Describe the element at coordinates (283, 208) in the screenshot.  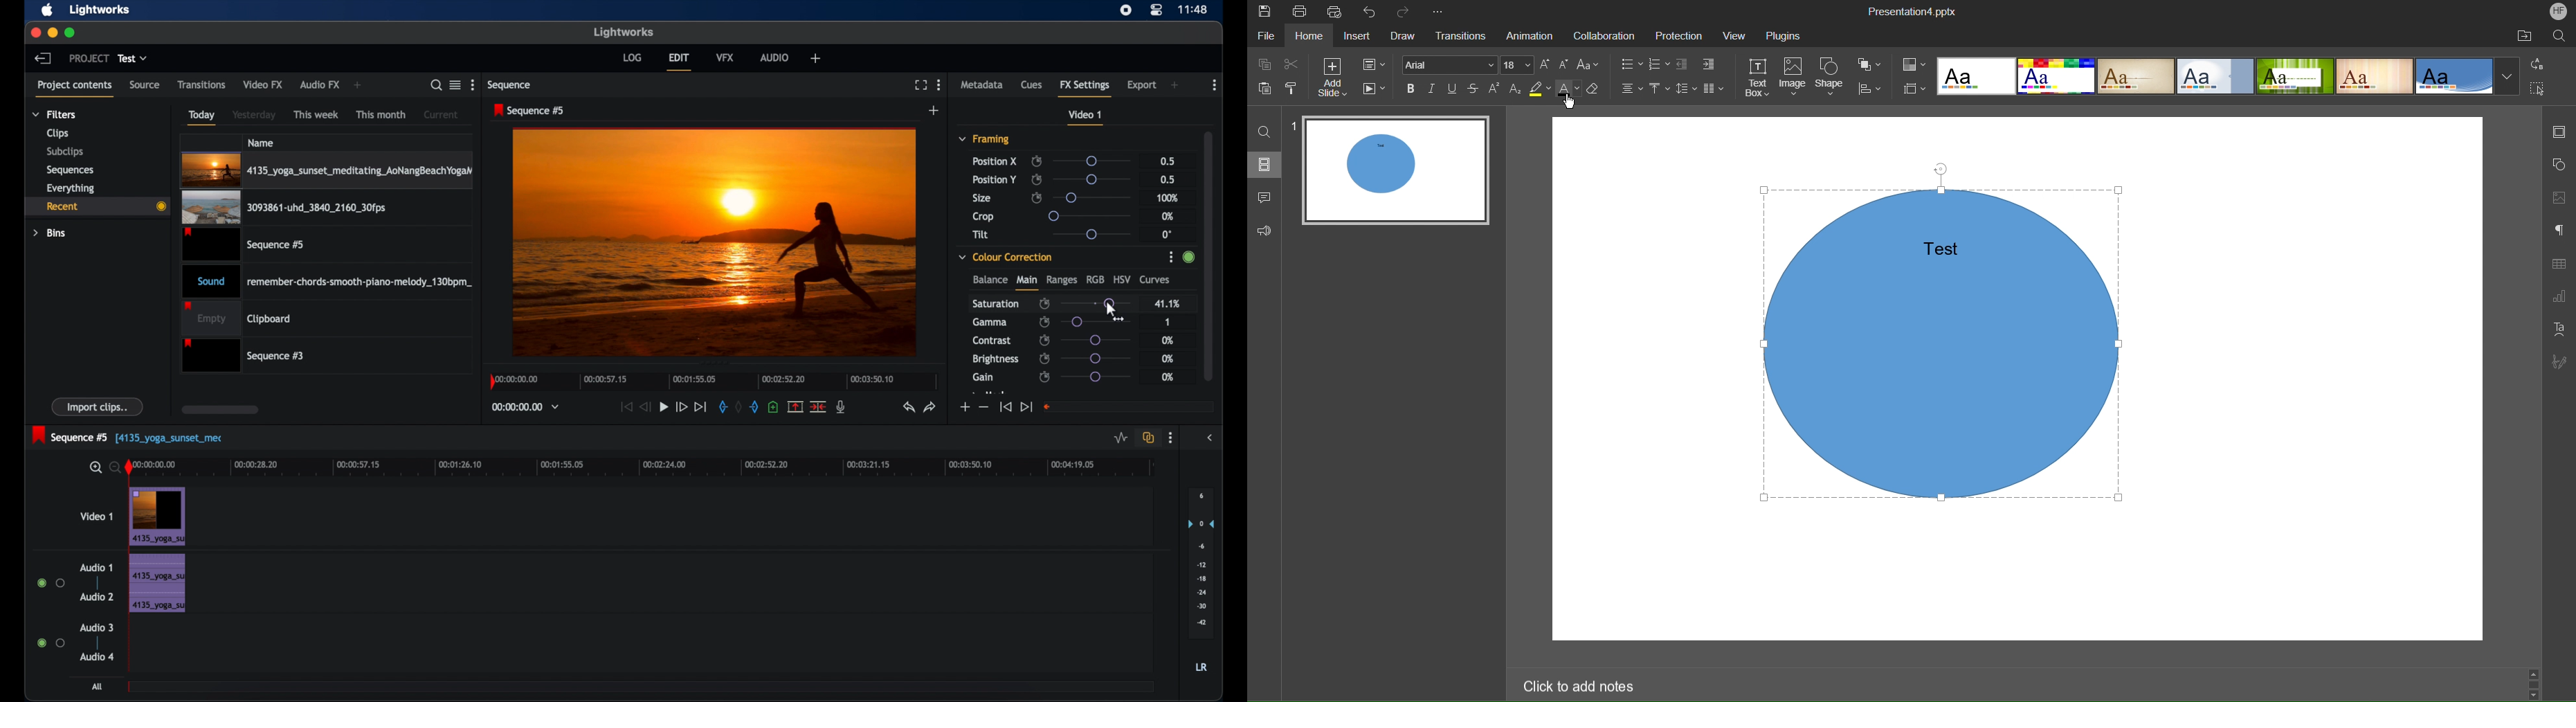
I see `video clip` at that location.